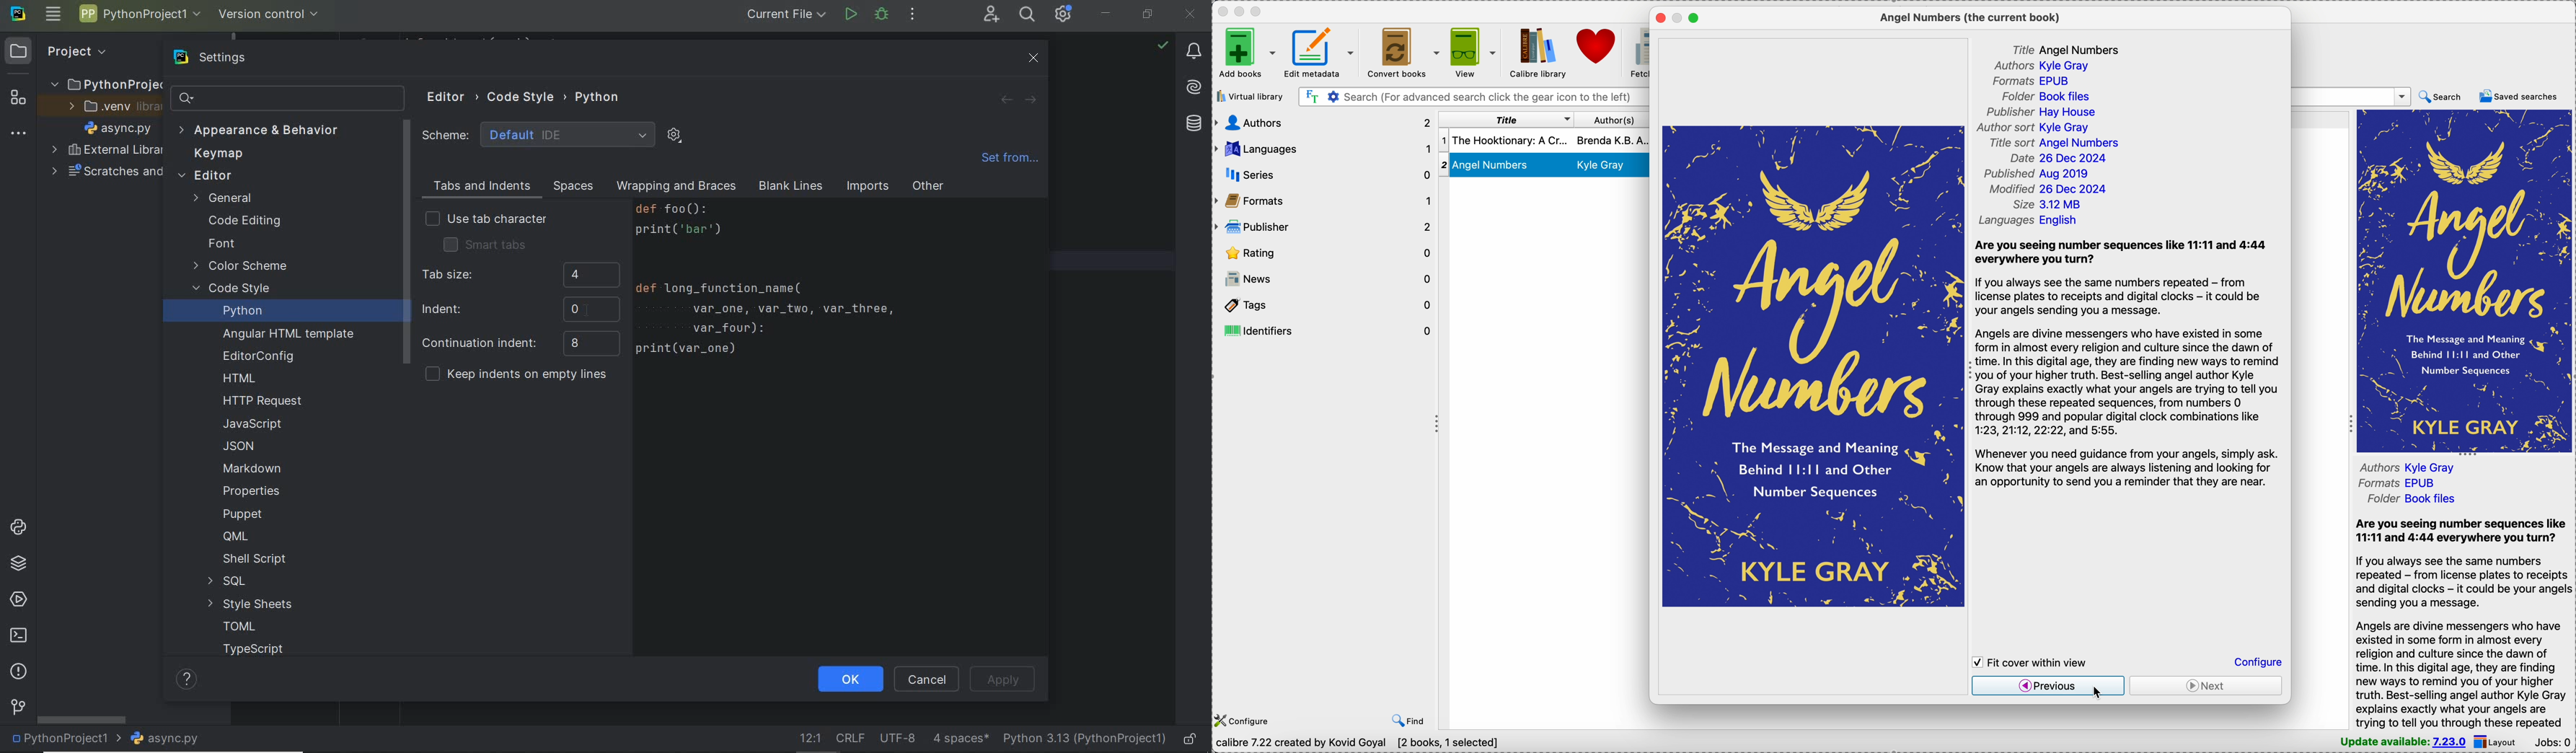  What do you see at coordinates (2036, 127) in the screenshot?
I see `author sort` at bounding box center [2036, 127].